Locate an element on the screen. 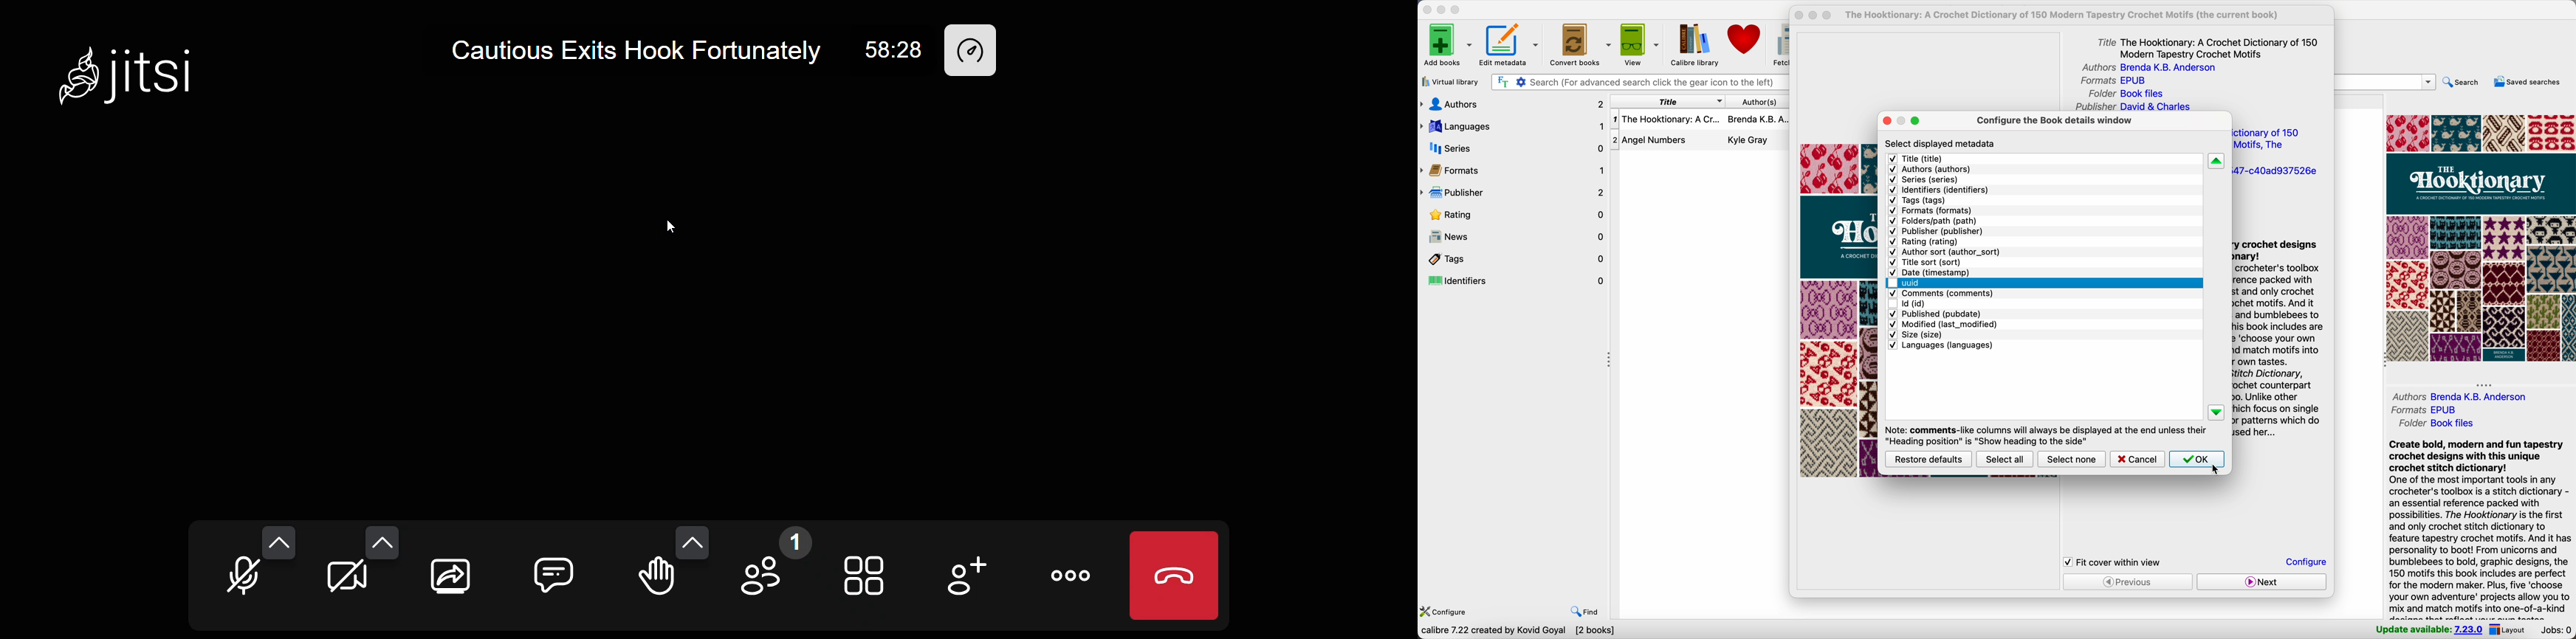  restore defaults is located at coordinates (1930, 459).